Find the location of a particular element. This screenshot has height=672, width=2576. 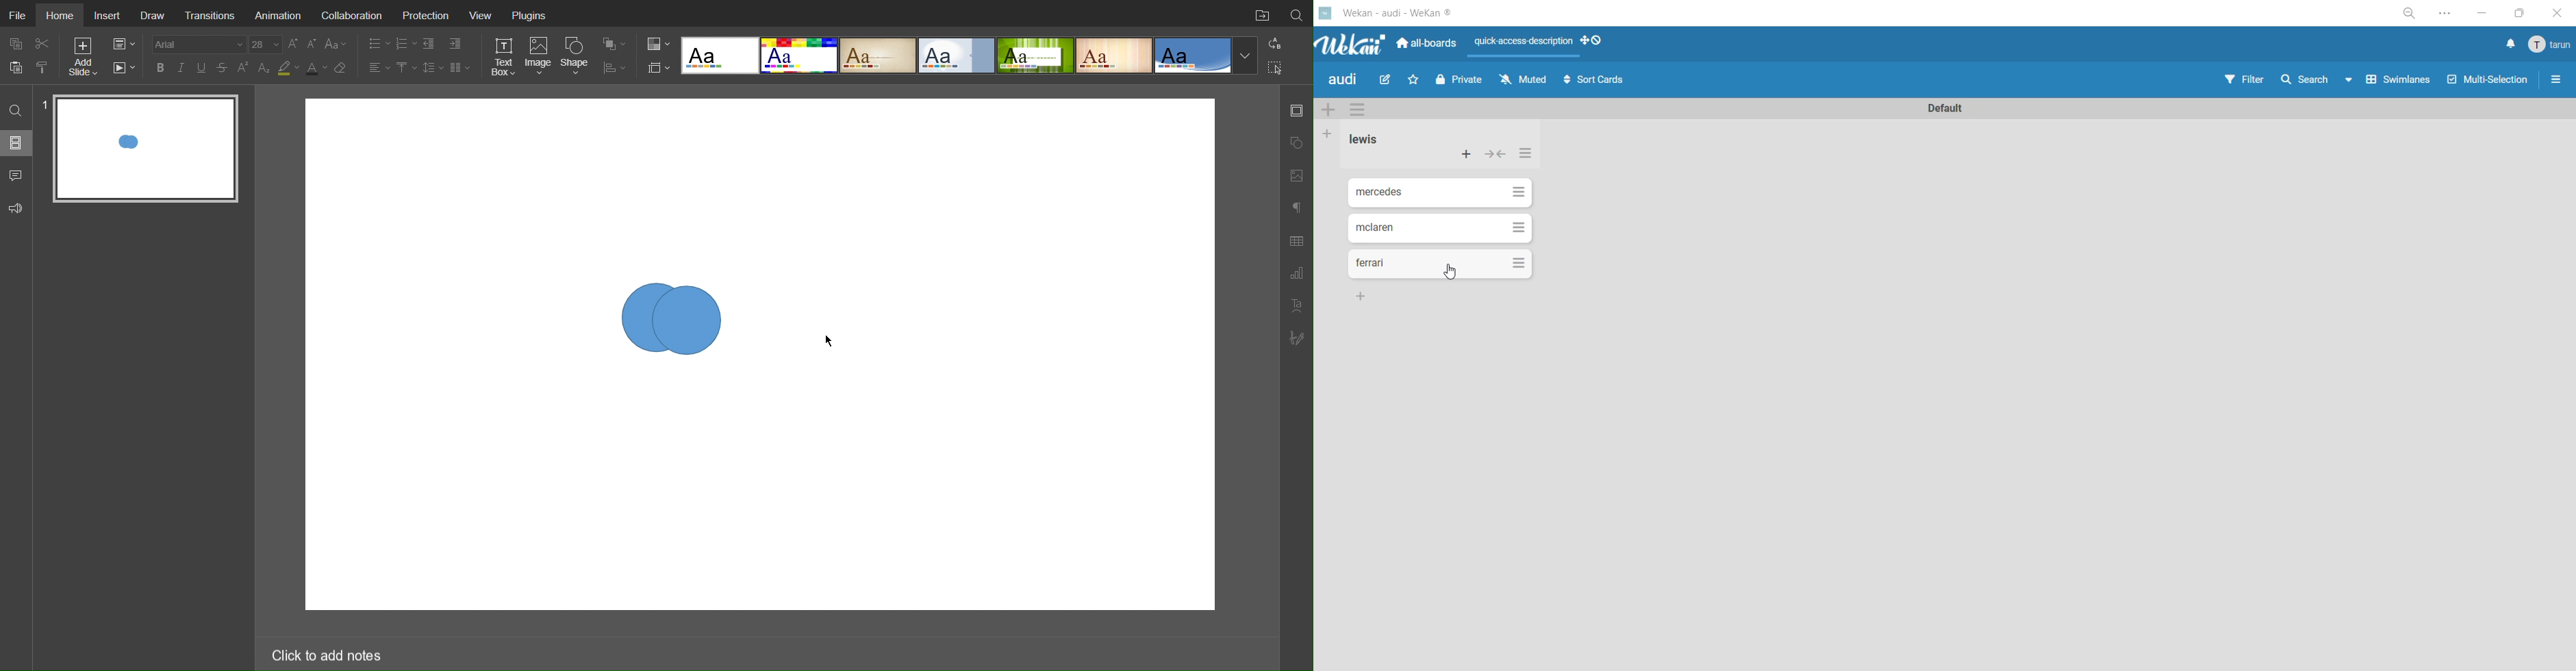

copy style is located at coordinates (47, 66).